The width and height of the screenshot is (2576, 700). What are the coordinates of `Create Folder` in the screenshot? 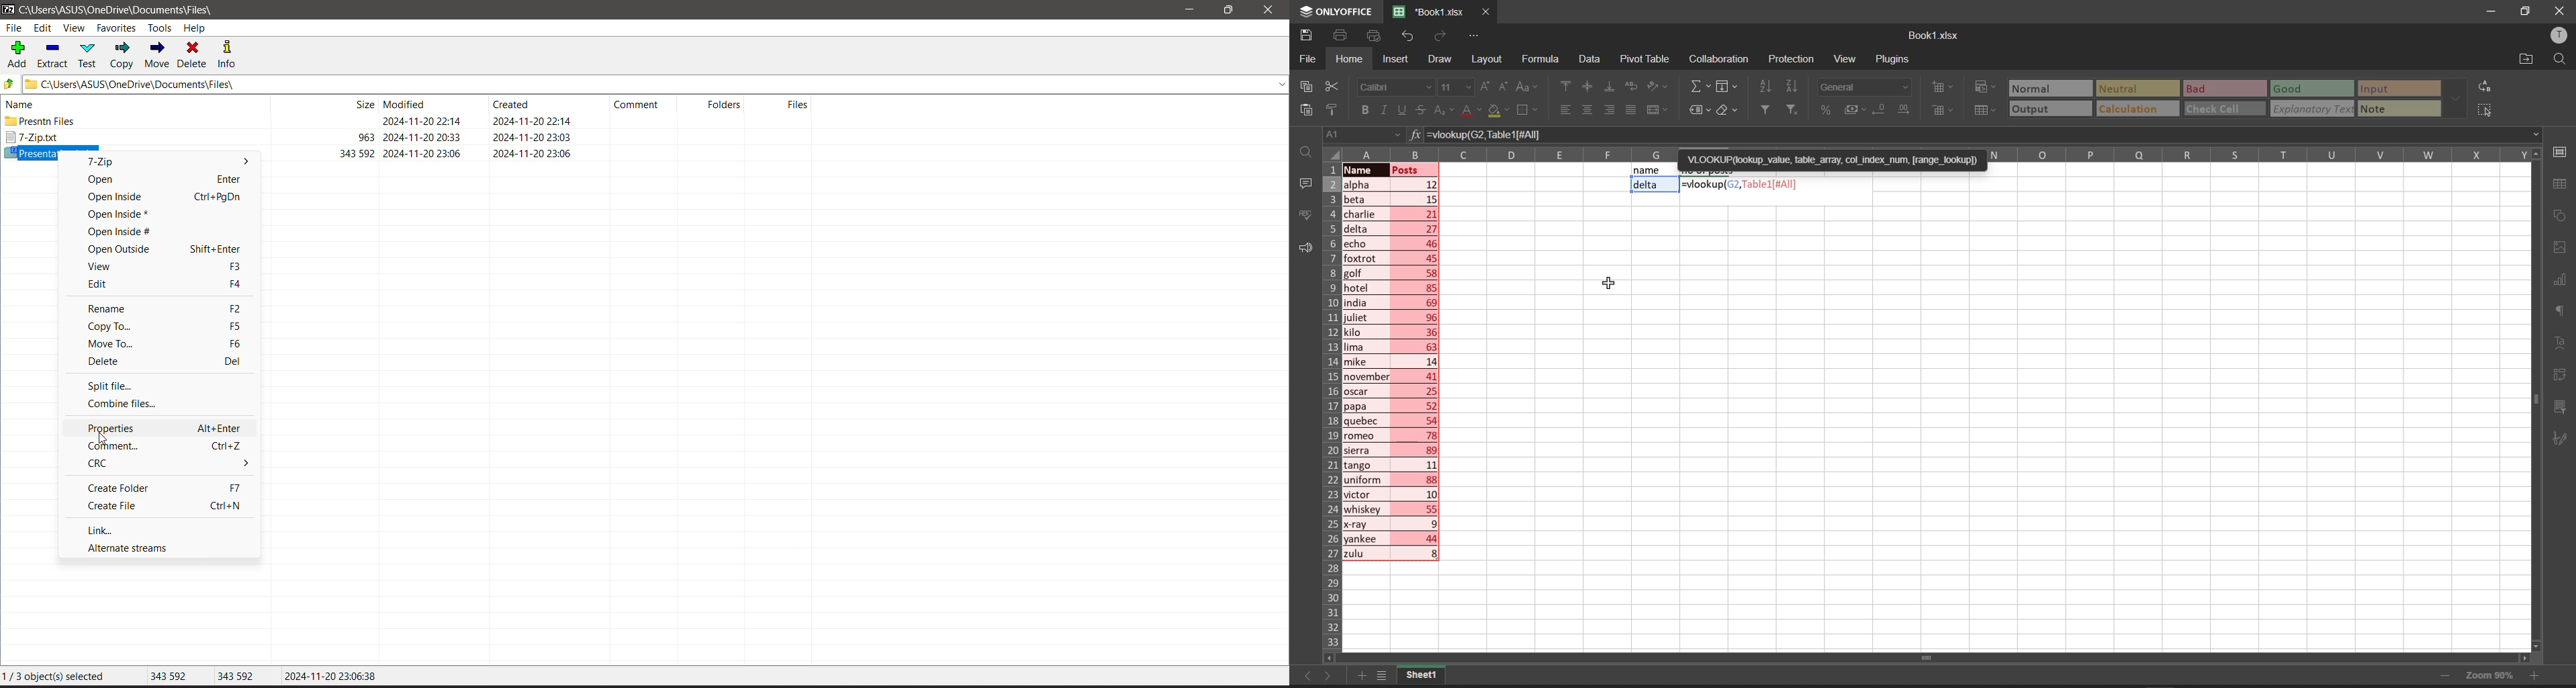 It's located at (163, 488).